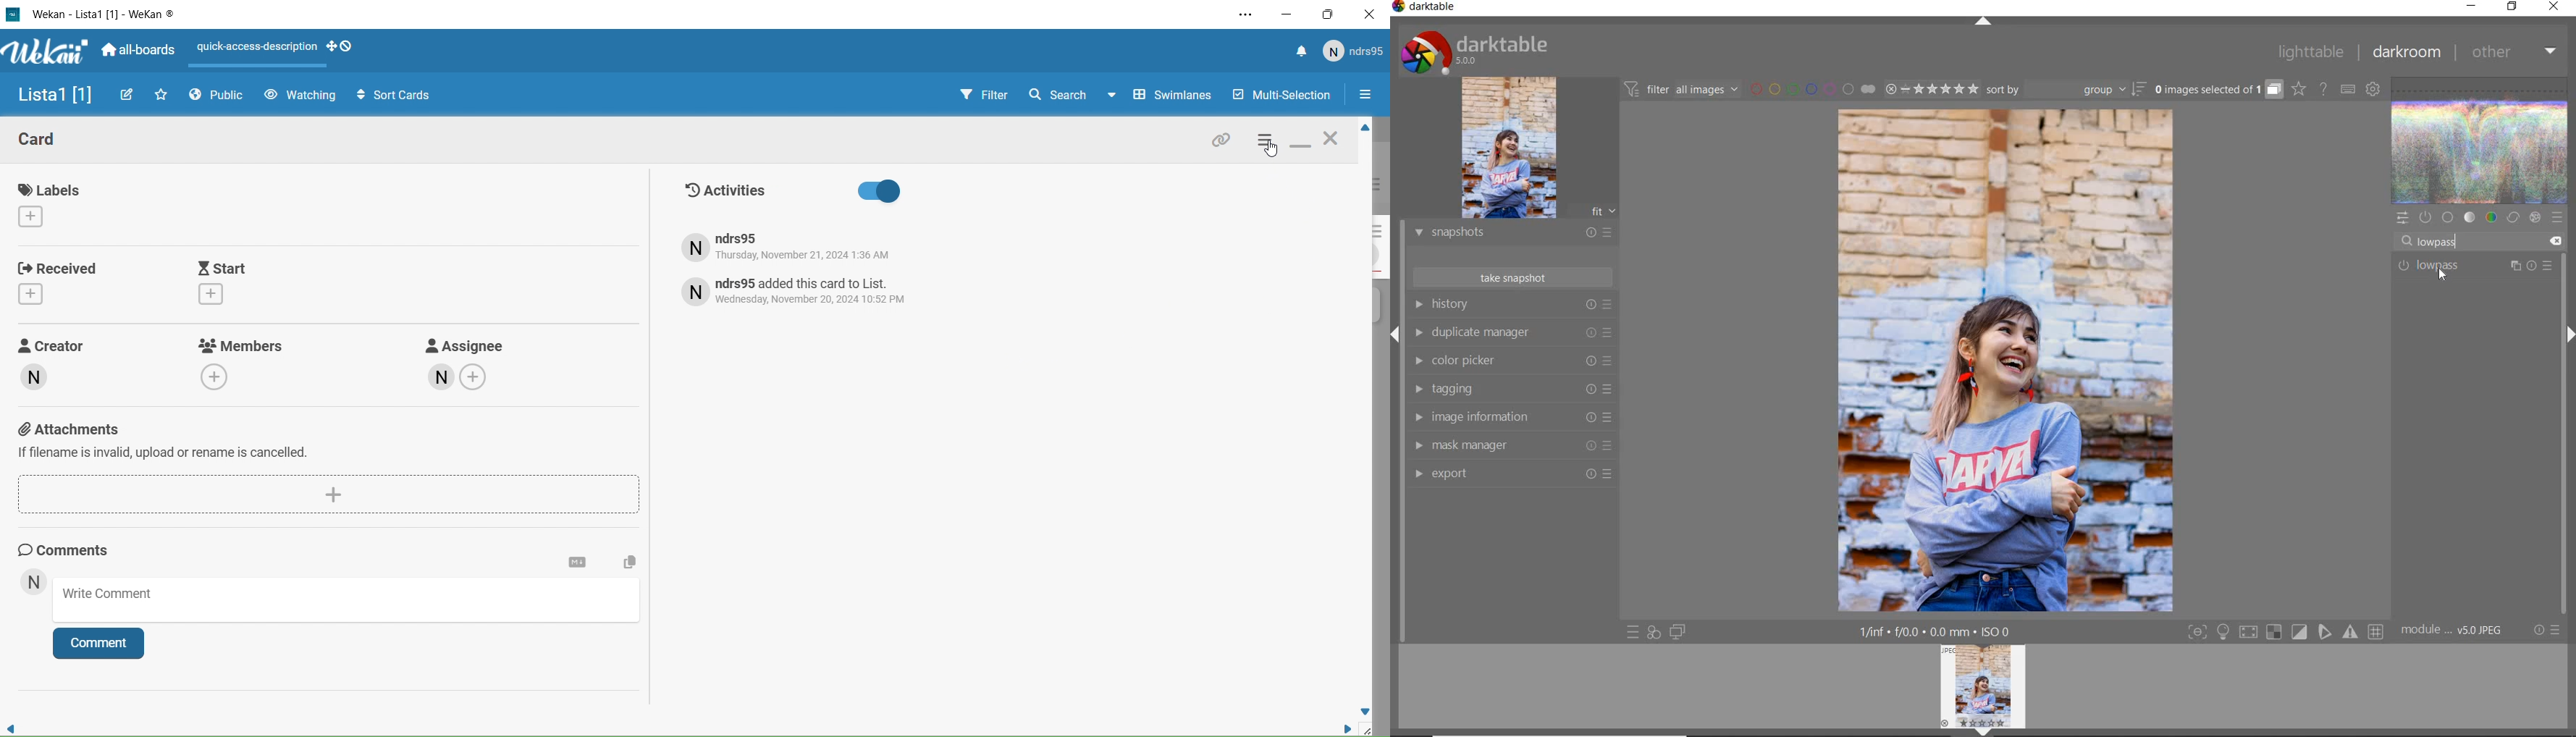  What do you see at coordinates (2554, 8) in the screenshot?
I see `close` at bounding box center [2554, 8].